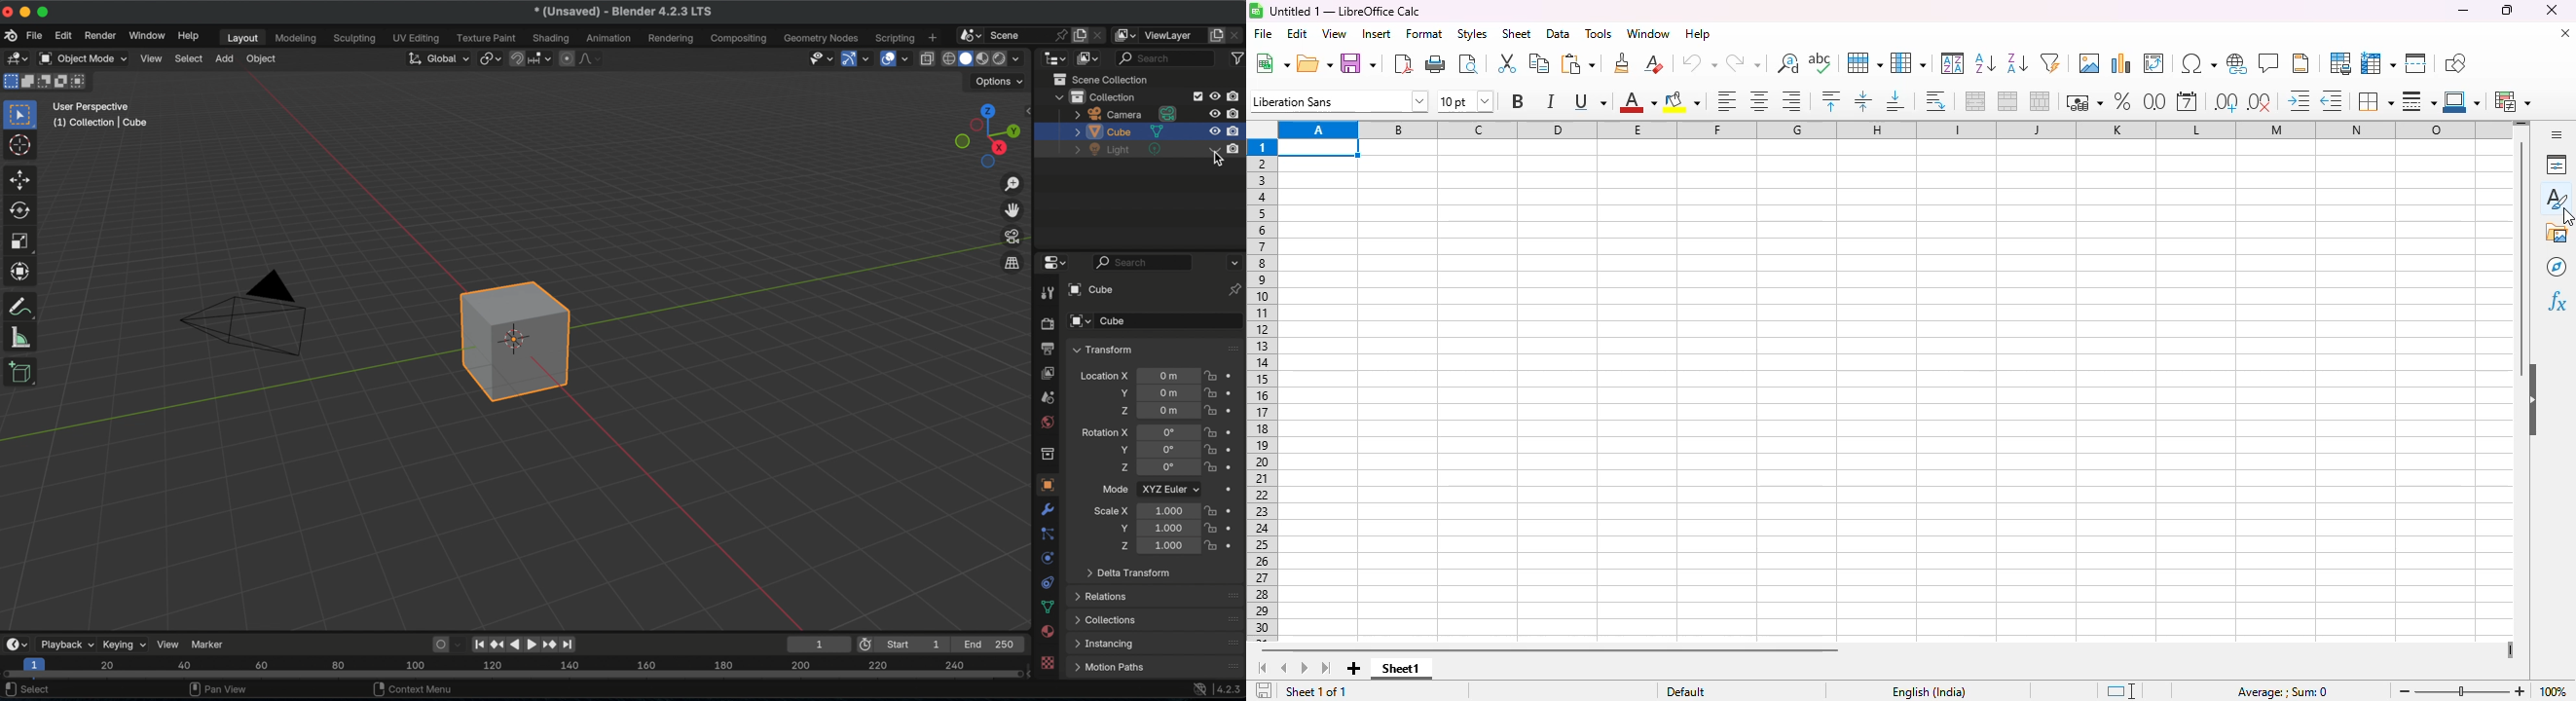 This screenshot has height=728, width=2576. I want to click on redo, so click(1744, 63).